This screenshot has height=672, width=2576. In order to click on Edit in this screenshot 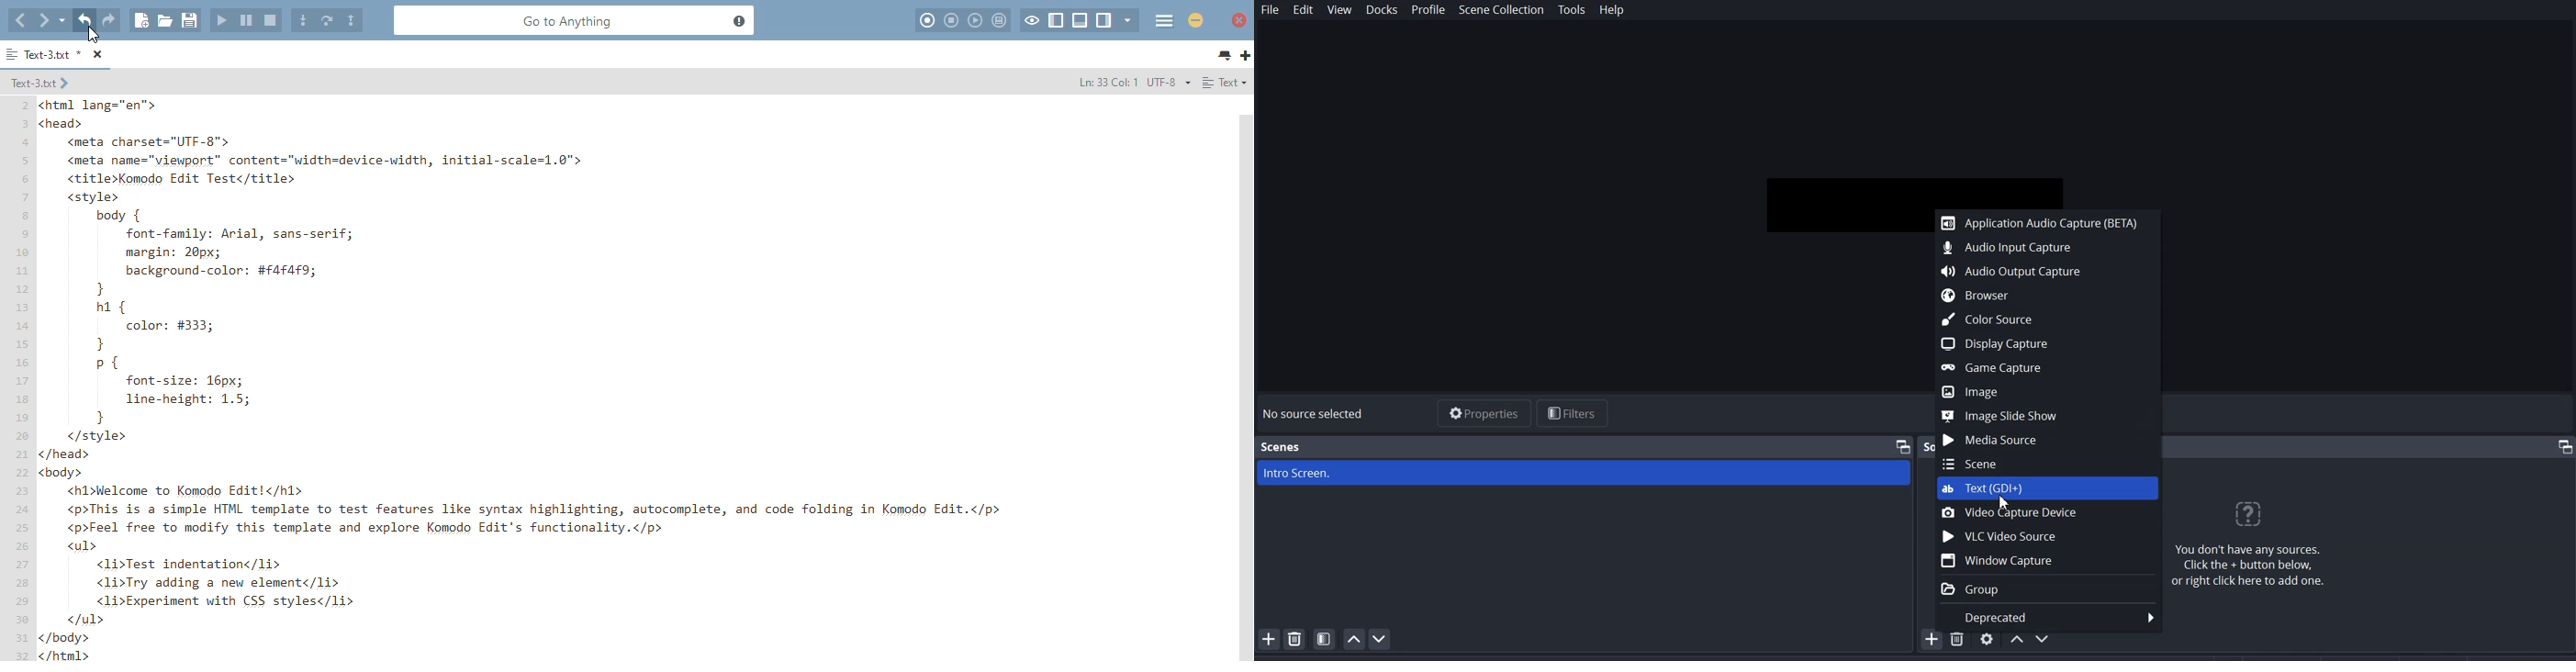, I will do `click(1304, 11)`.